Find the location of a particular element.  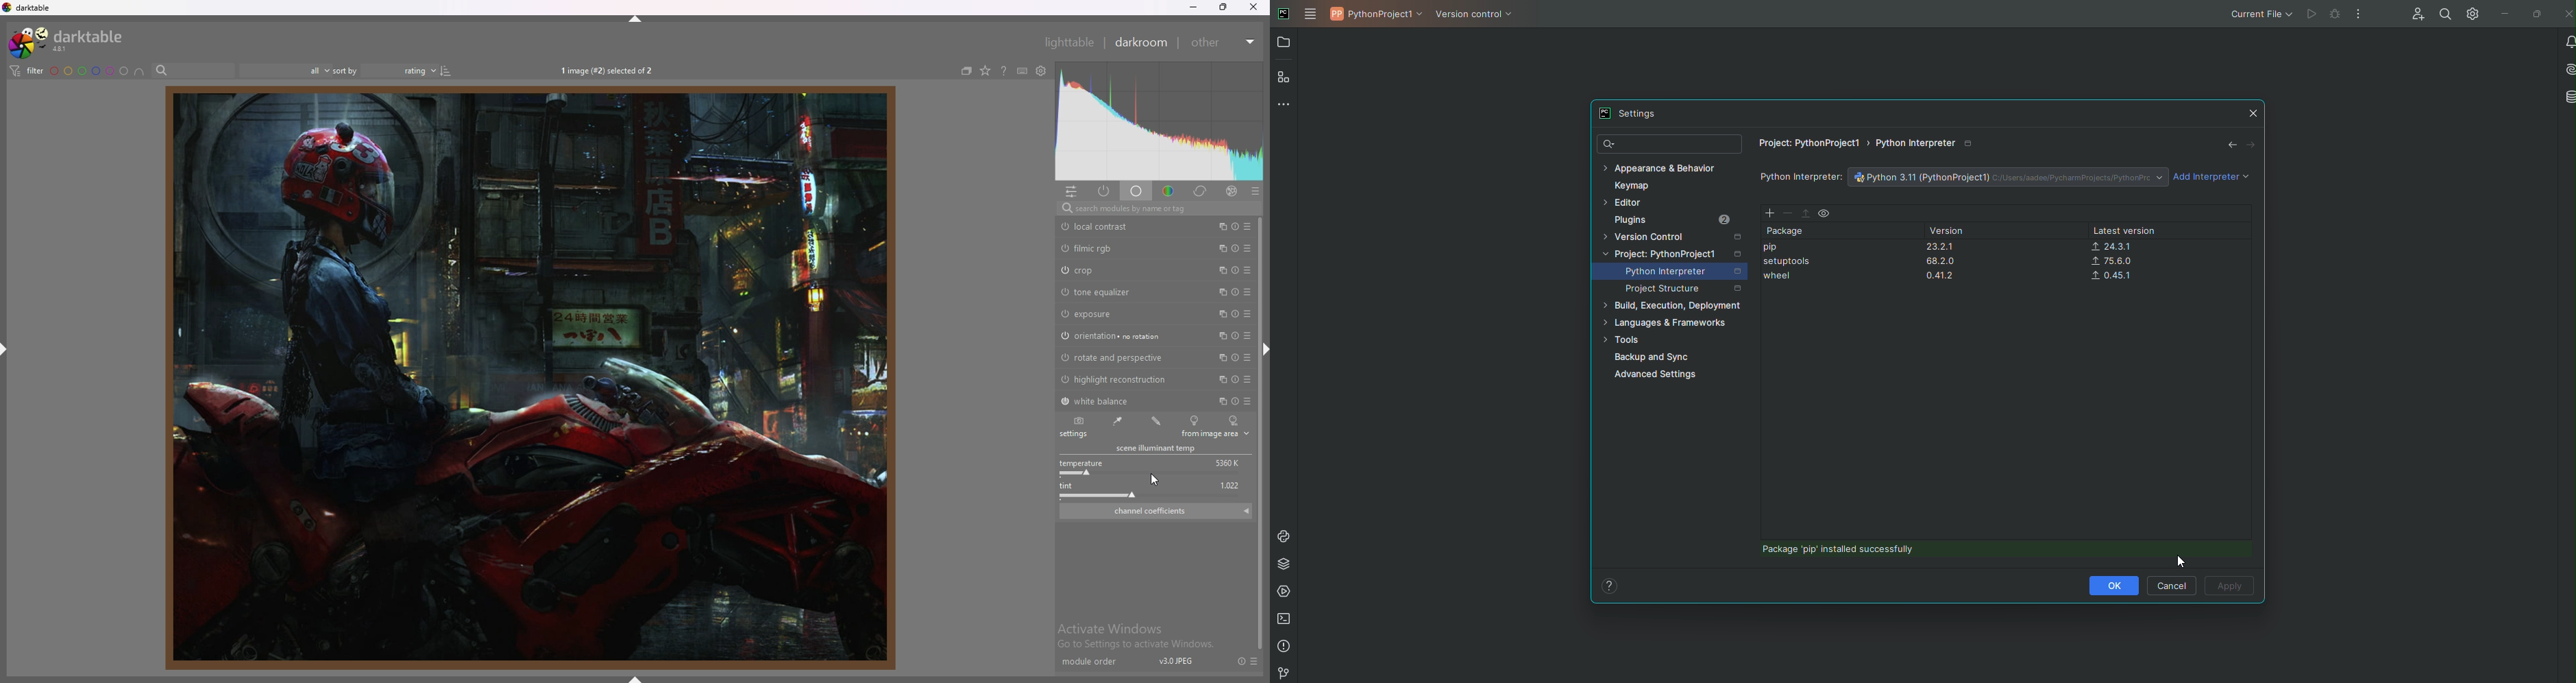

Problems is located at coordinates (1285, 647).